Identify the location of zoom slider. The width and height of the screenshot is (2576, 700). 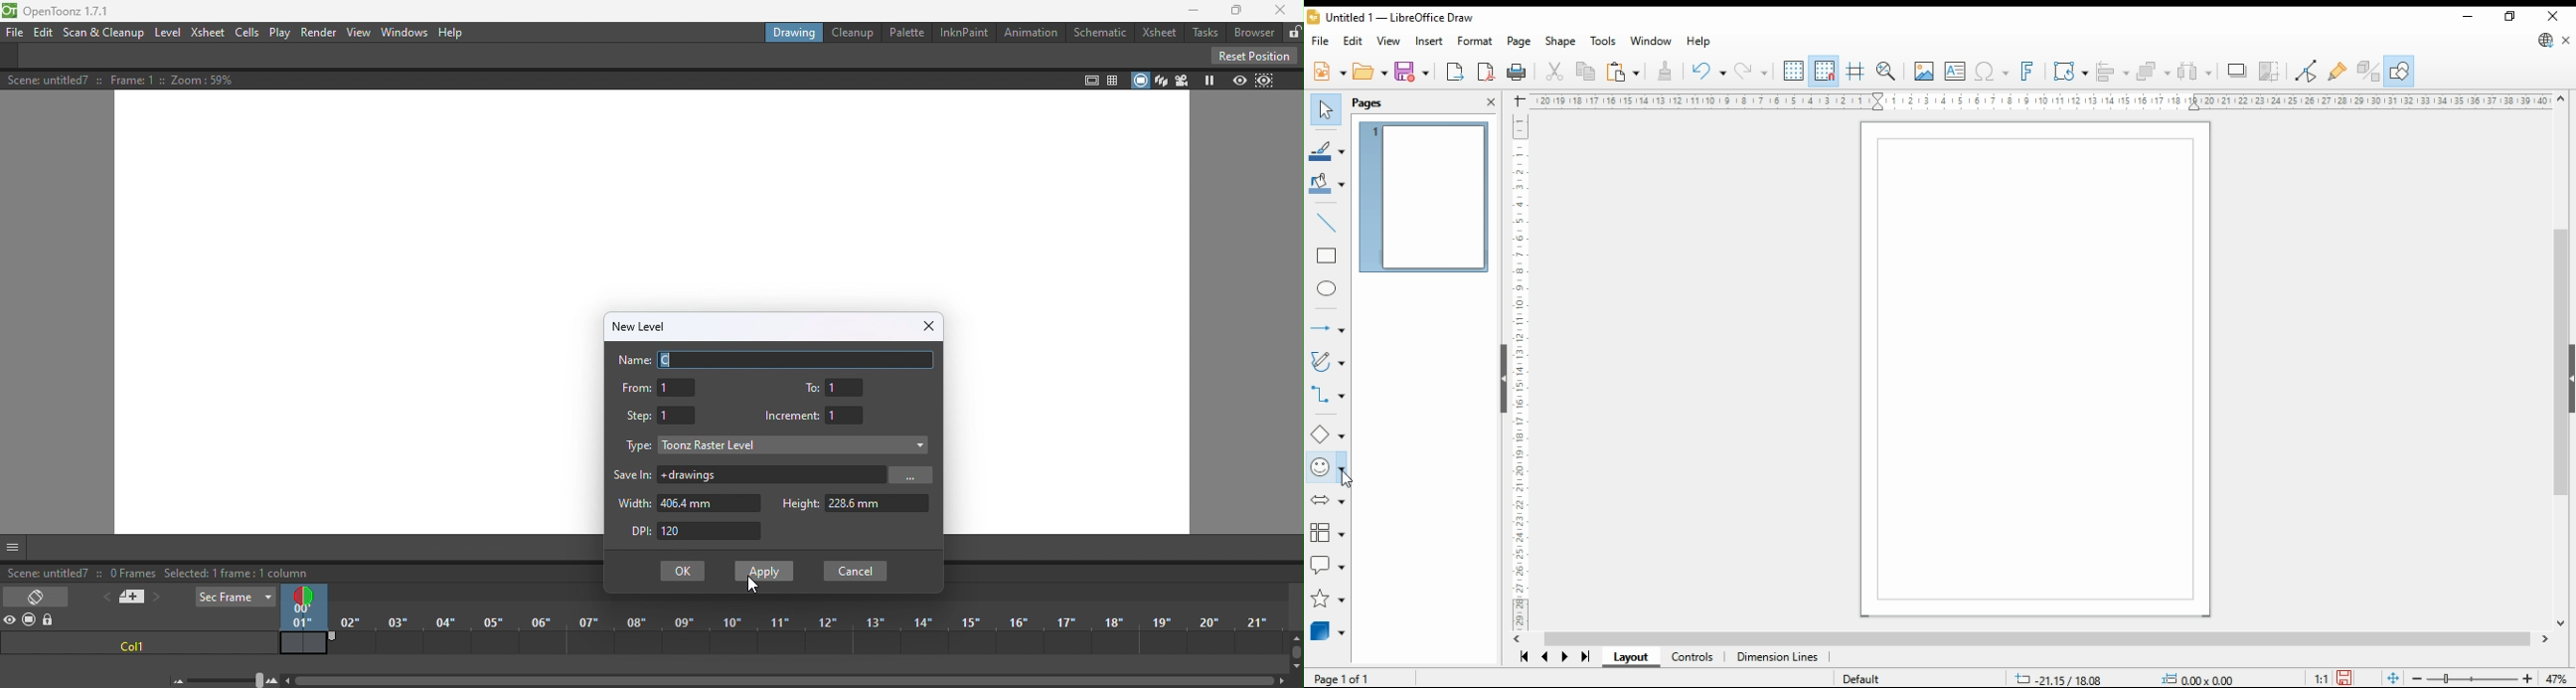
(2470, 677).